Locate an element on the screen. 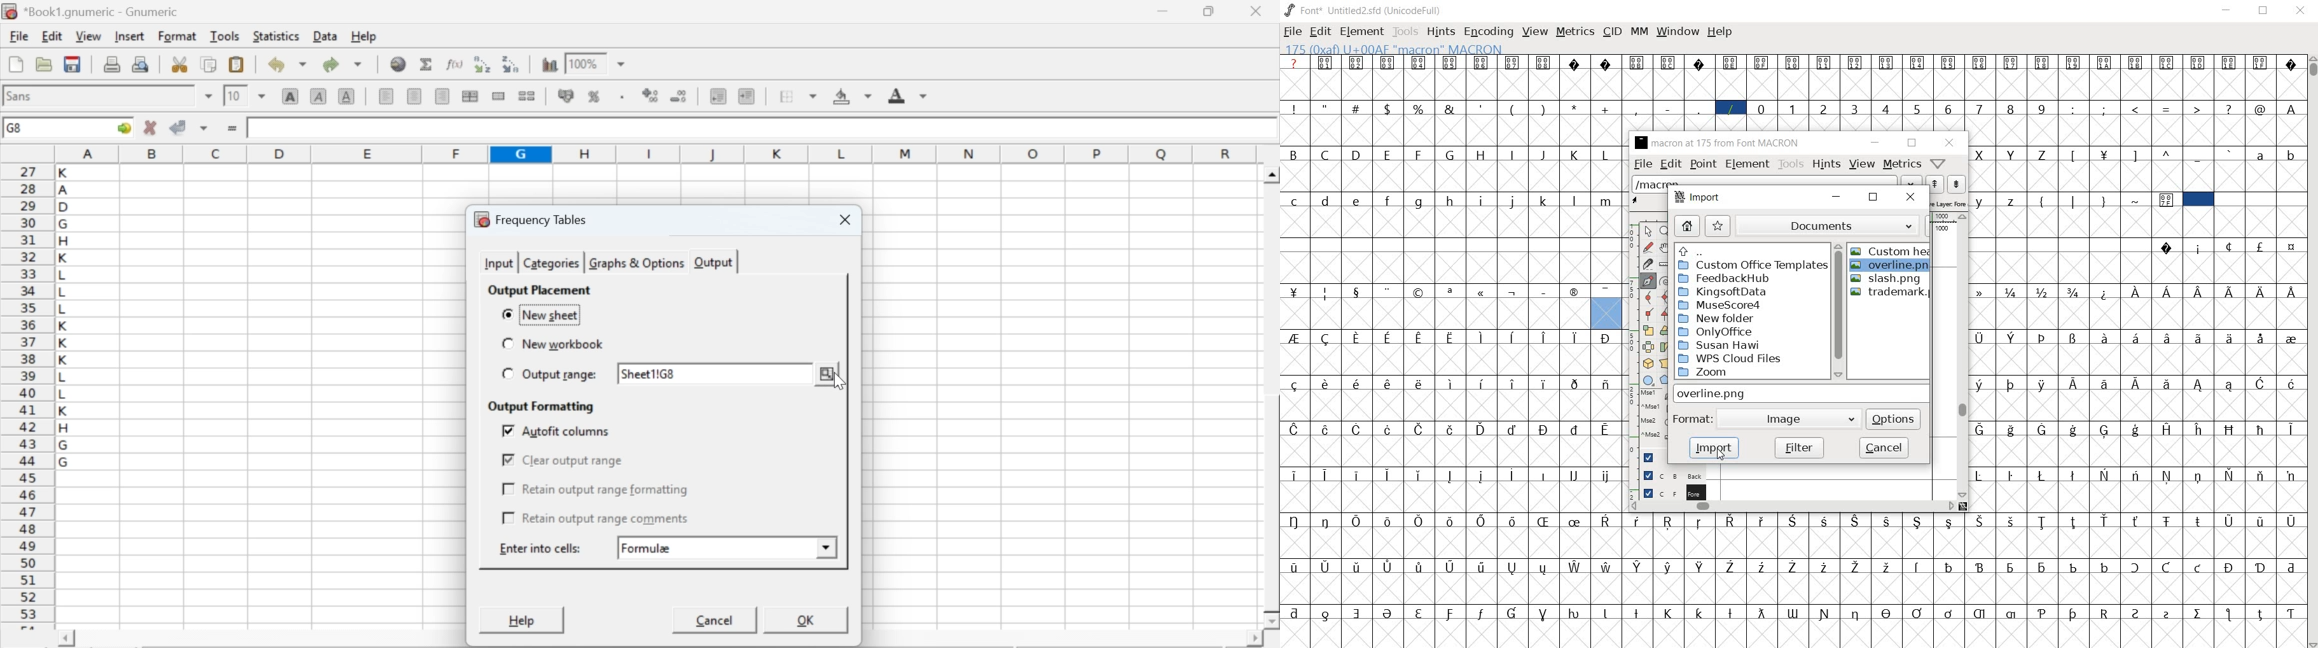 Image resolution: width=2324 pixels, height=672 pixels. drop down is located at coordinates (622, 65).